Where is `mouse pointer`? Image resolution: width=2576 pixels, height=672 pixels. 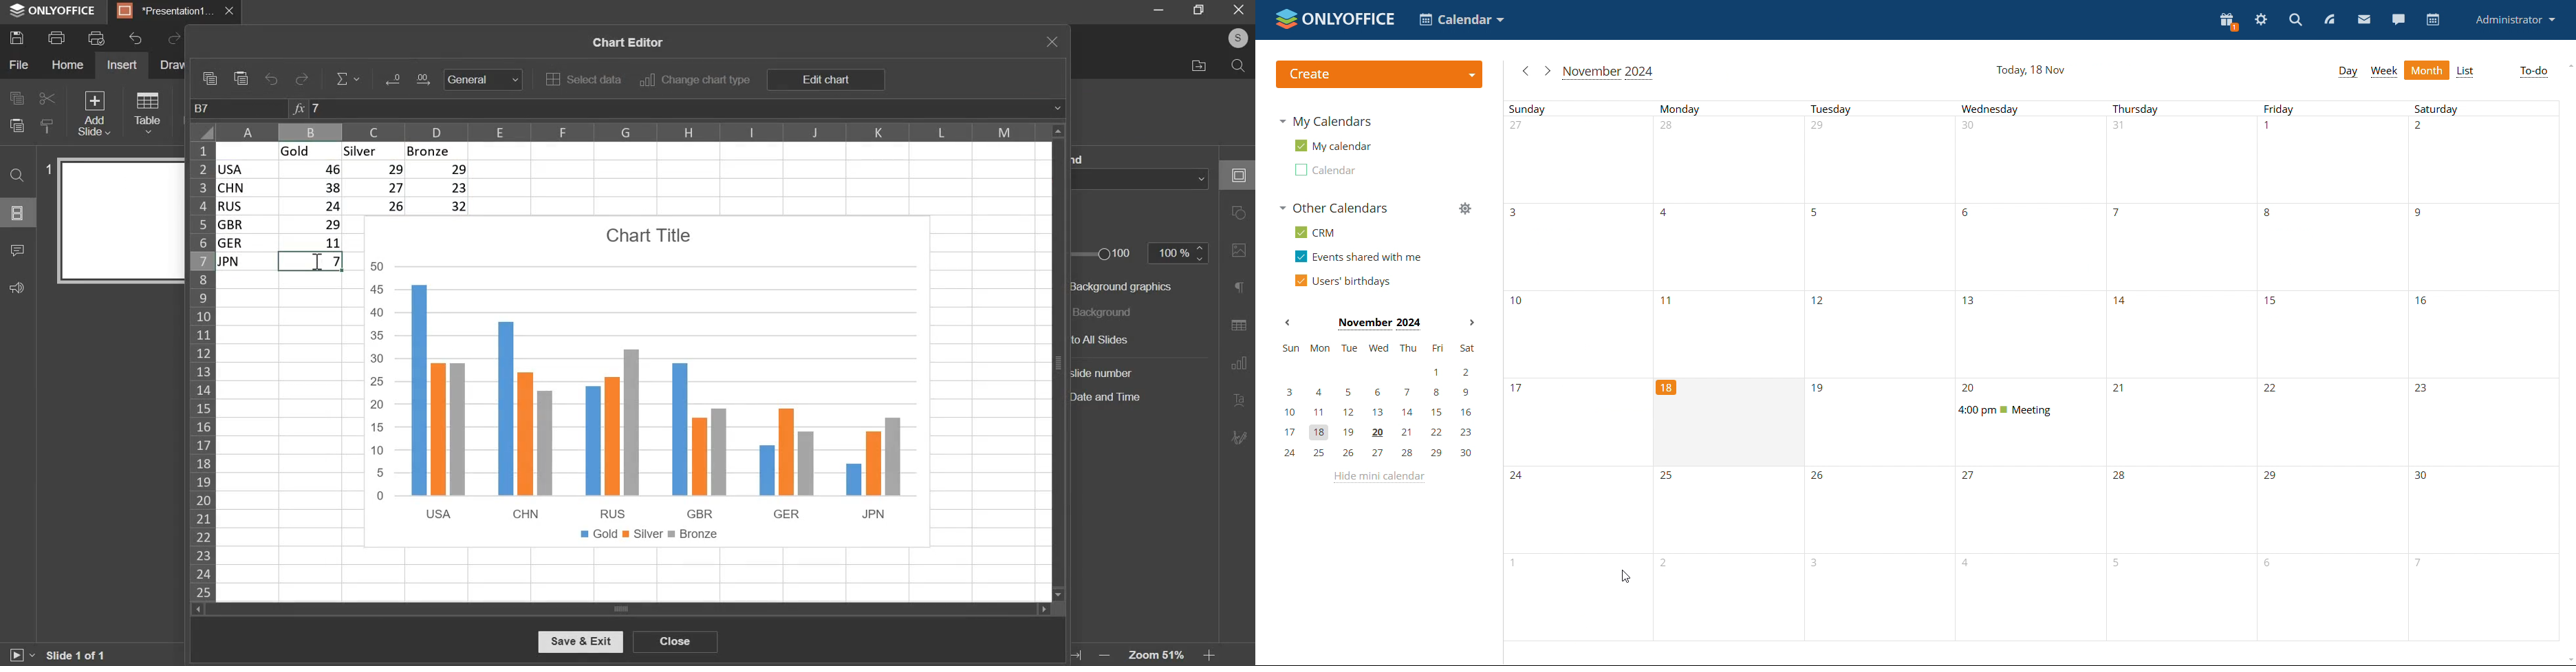 mouse pointer is located at coordinates (317, 260).